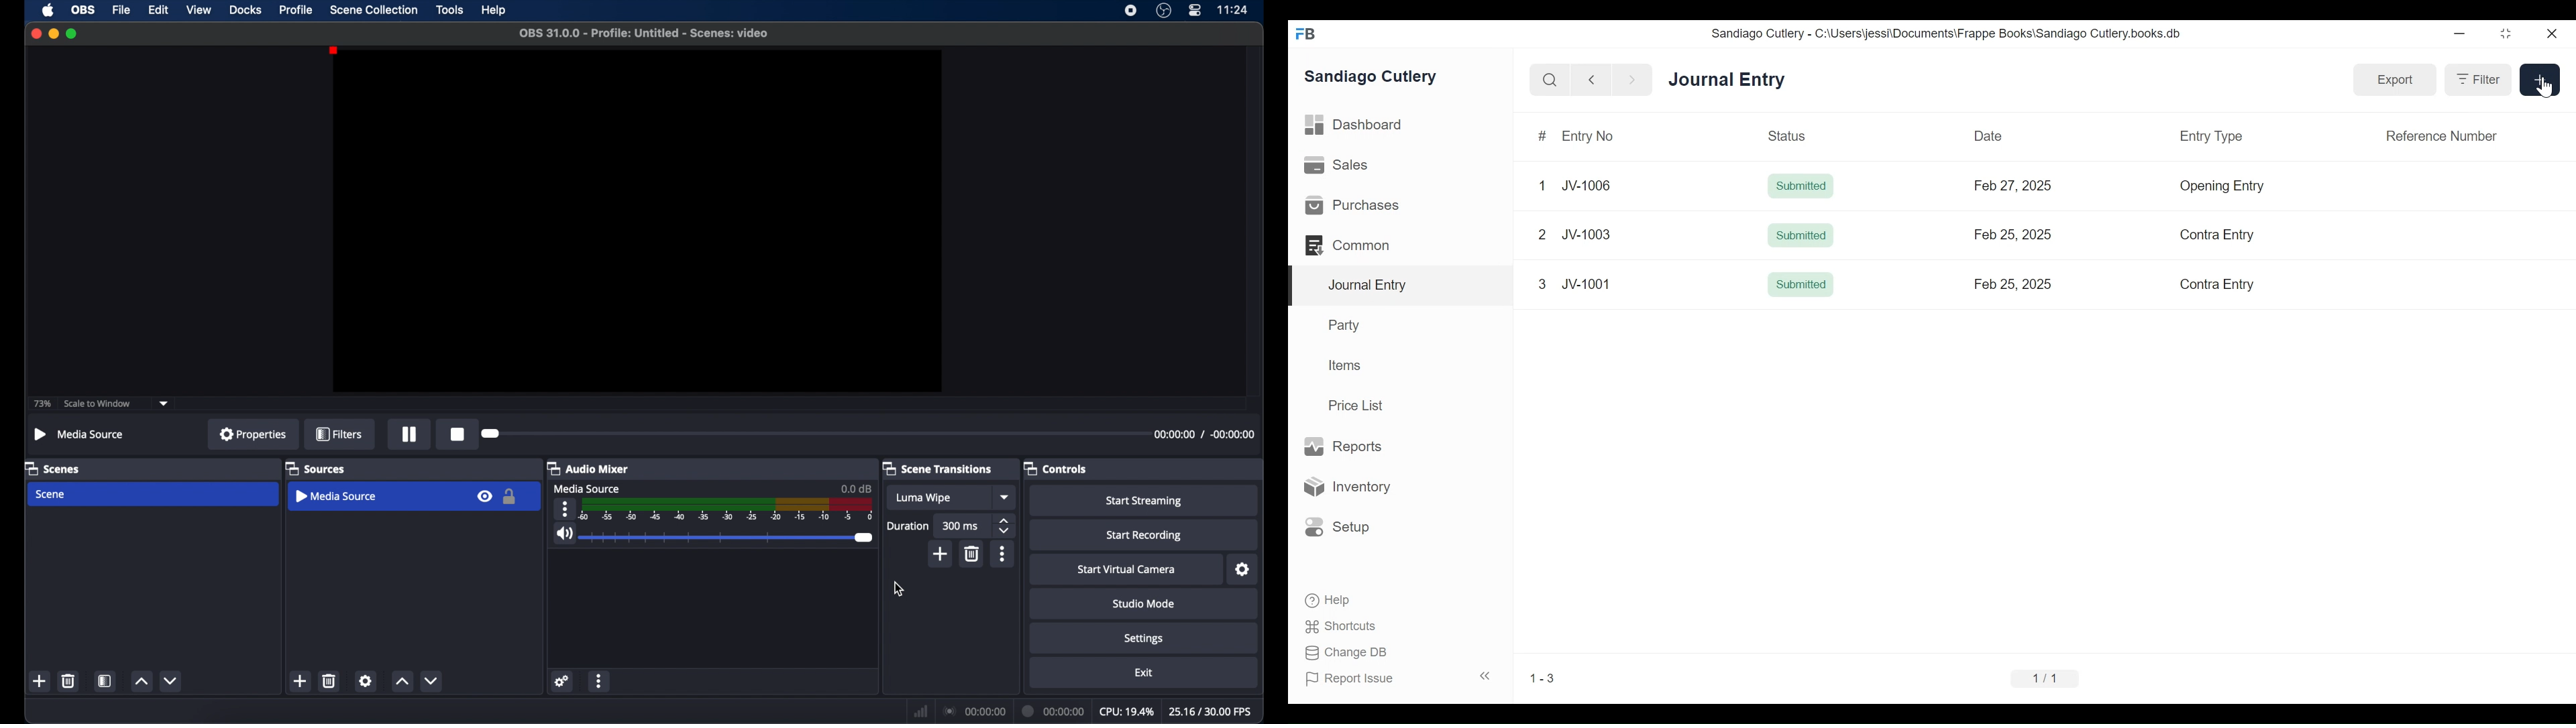 The image size is (2576, 728). Describe the element at coordinates (1802, 185) in the screenshot. I see `Submitted` at that location.